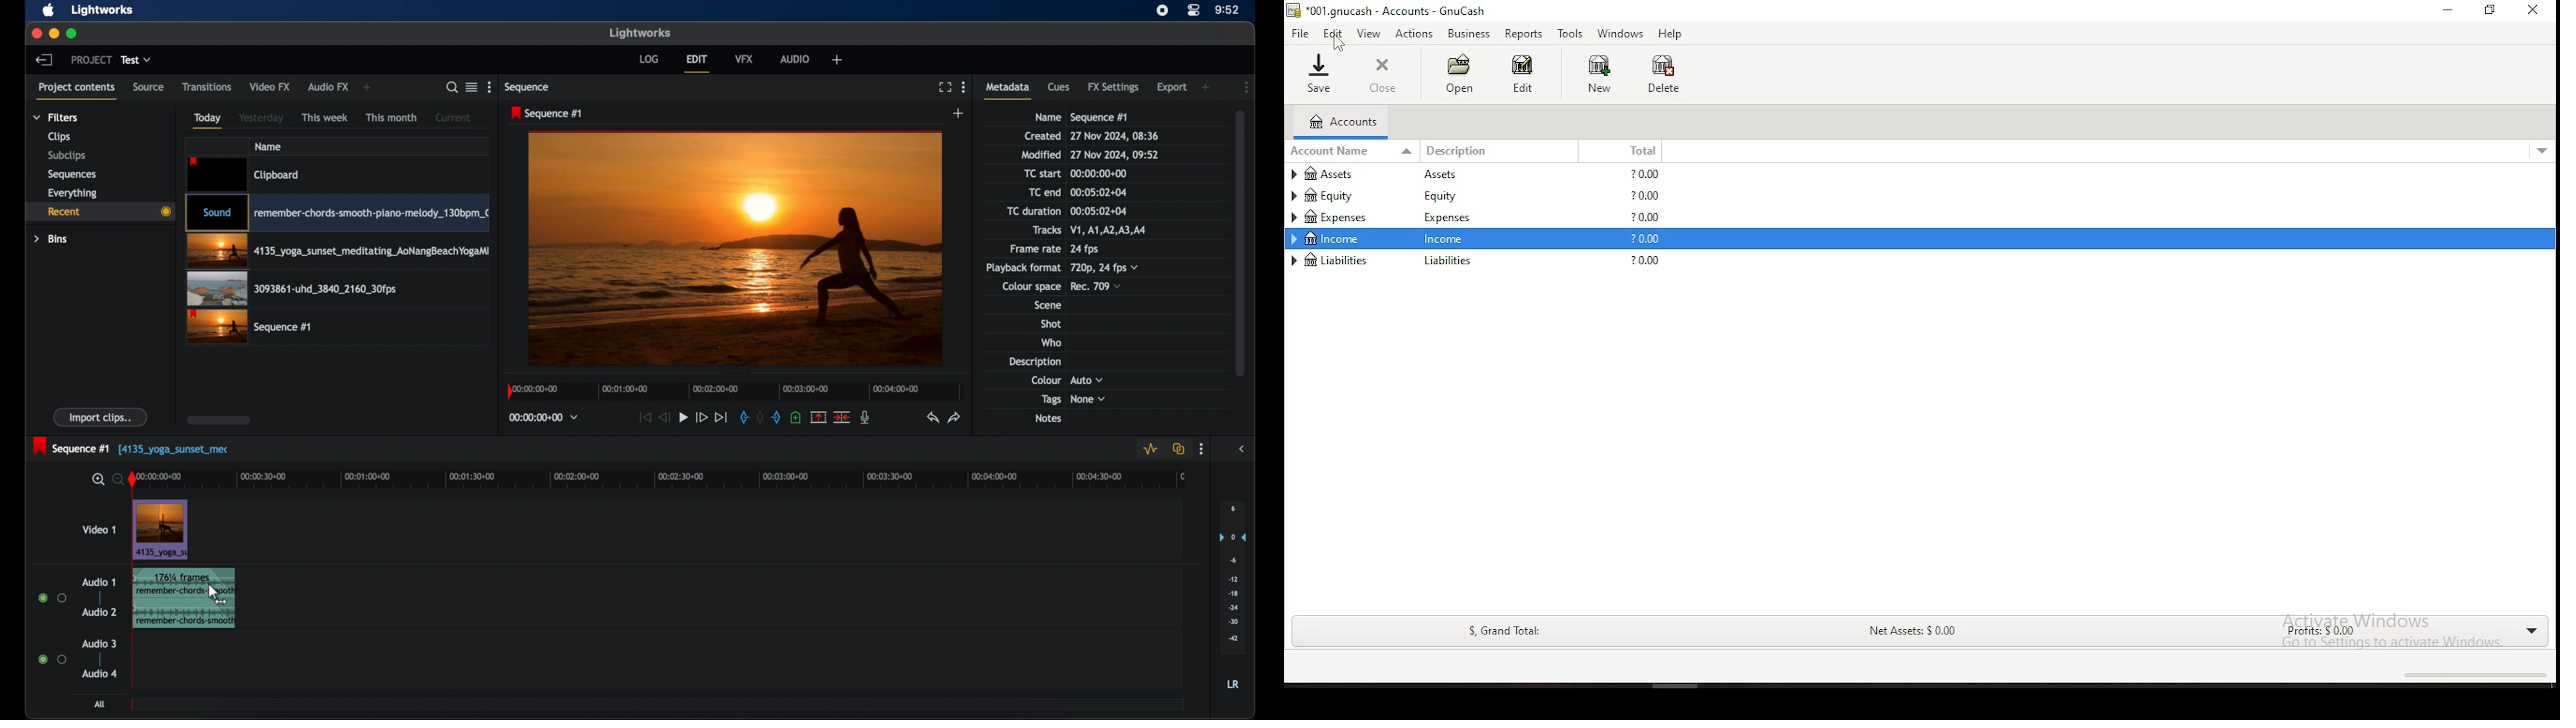 The width and height of the screenshot is (2576, 728). What do you see at coordinates (77, 91) in the screenshot?
I see `project contents` at bounding box center [77, 91].